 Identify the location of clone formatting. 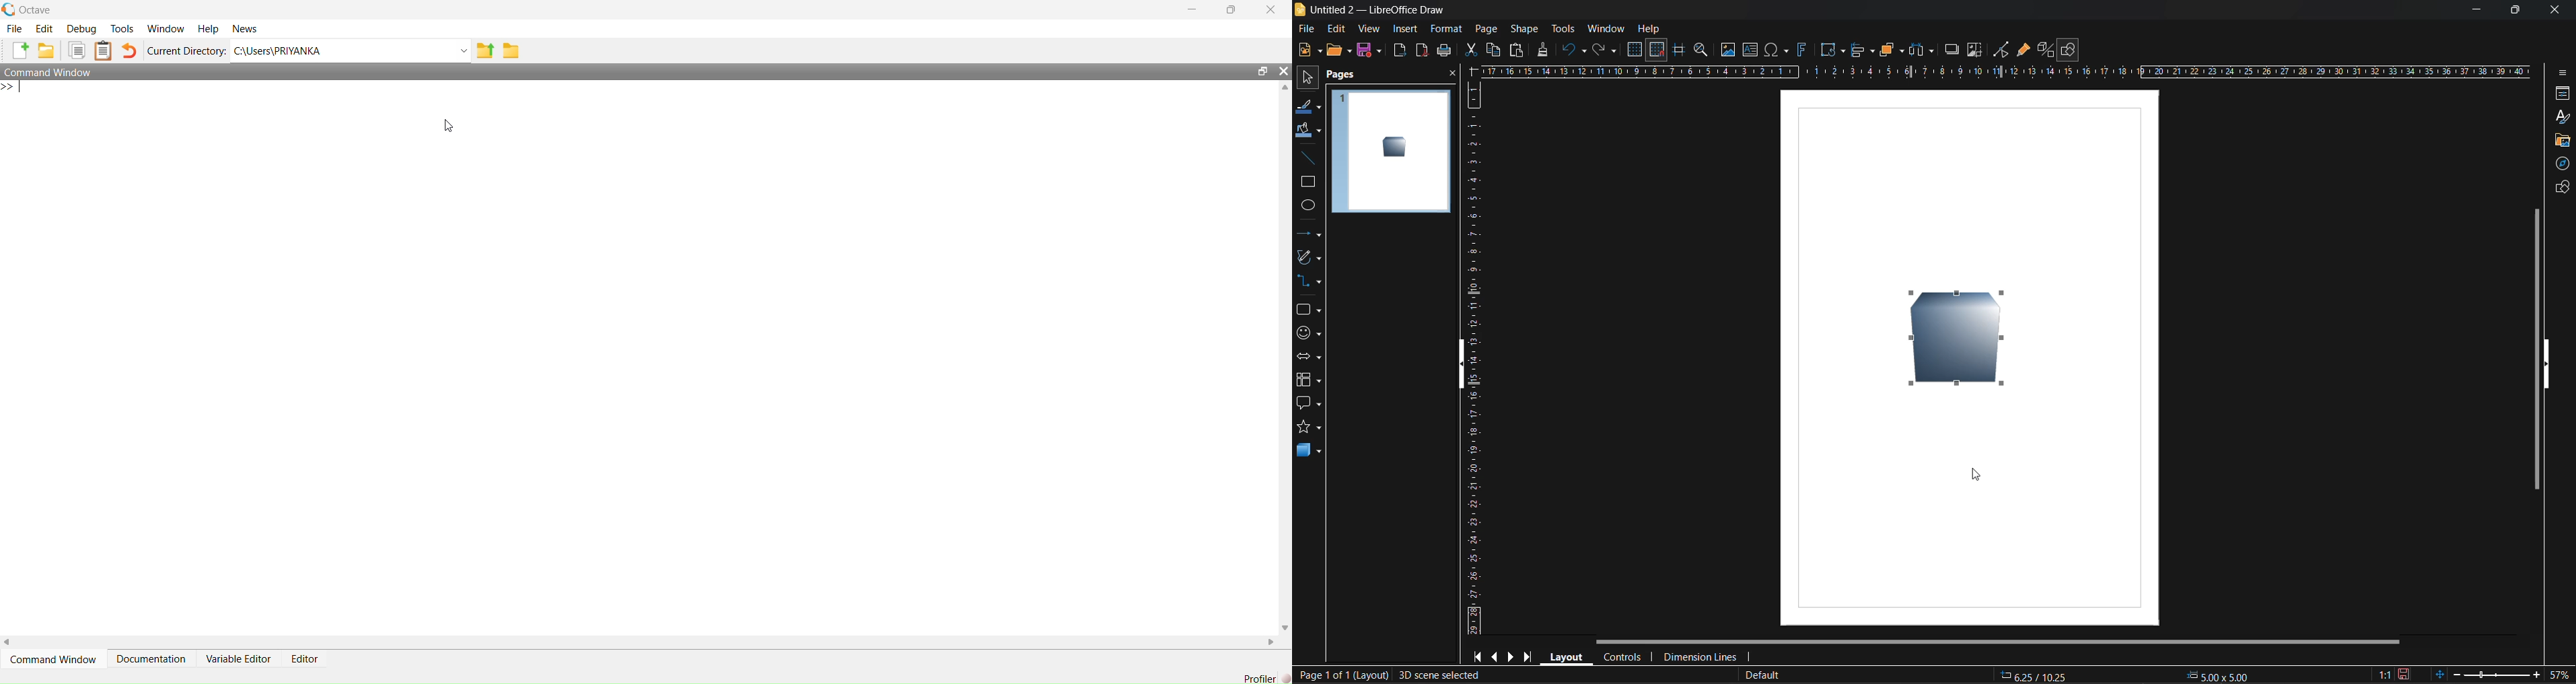
(1544, 50).